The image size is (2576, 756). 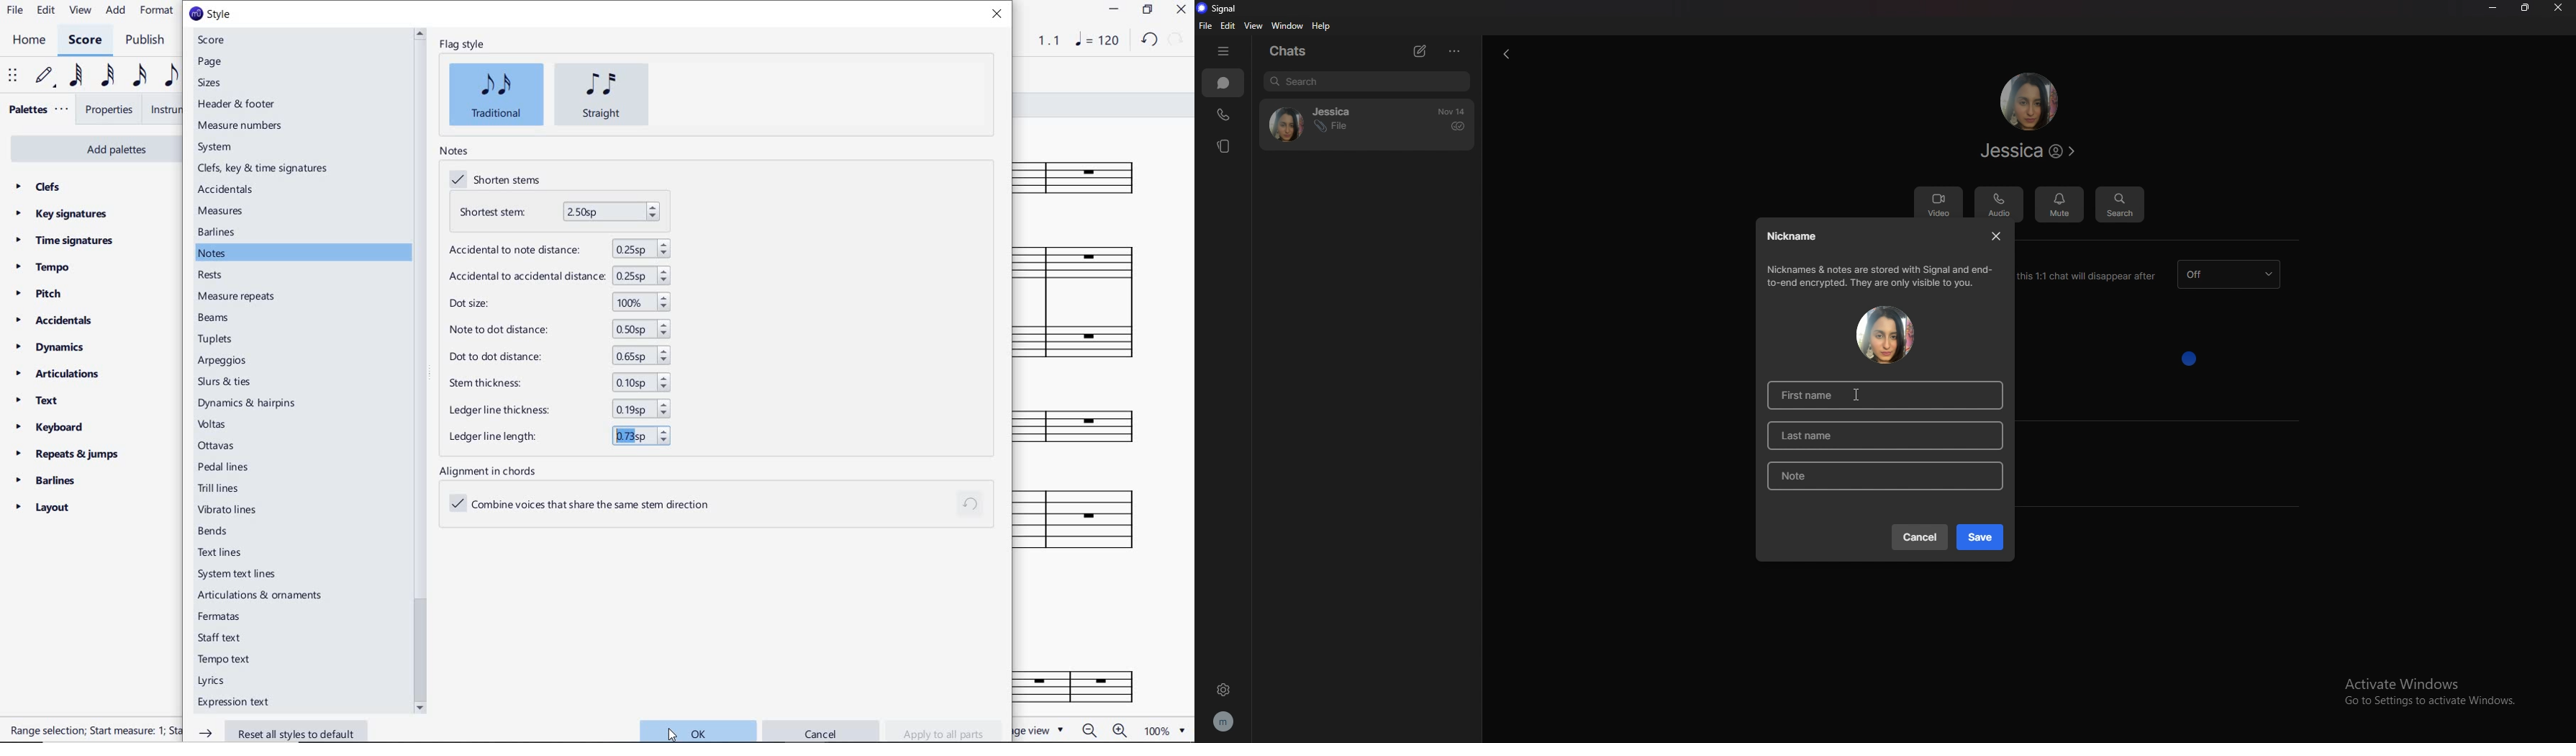 What do you see at coordinates (673, 732) in the screenshot?
I see `cursor` at bounding box center [673, 732].